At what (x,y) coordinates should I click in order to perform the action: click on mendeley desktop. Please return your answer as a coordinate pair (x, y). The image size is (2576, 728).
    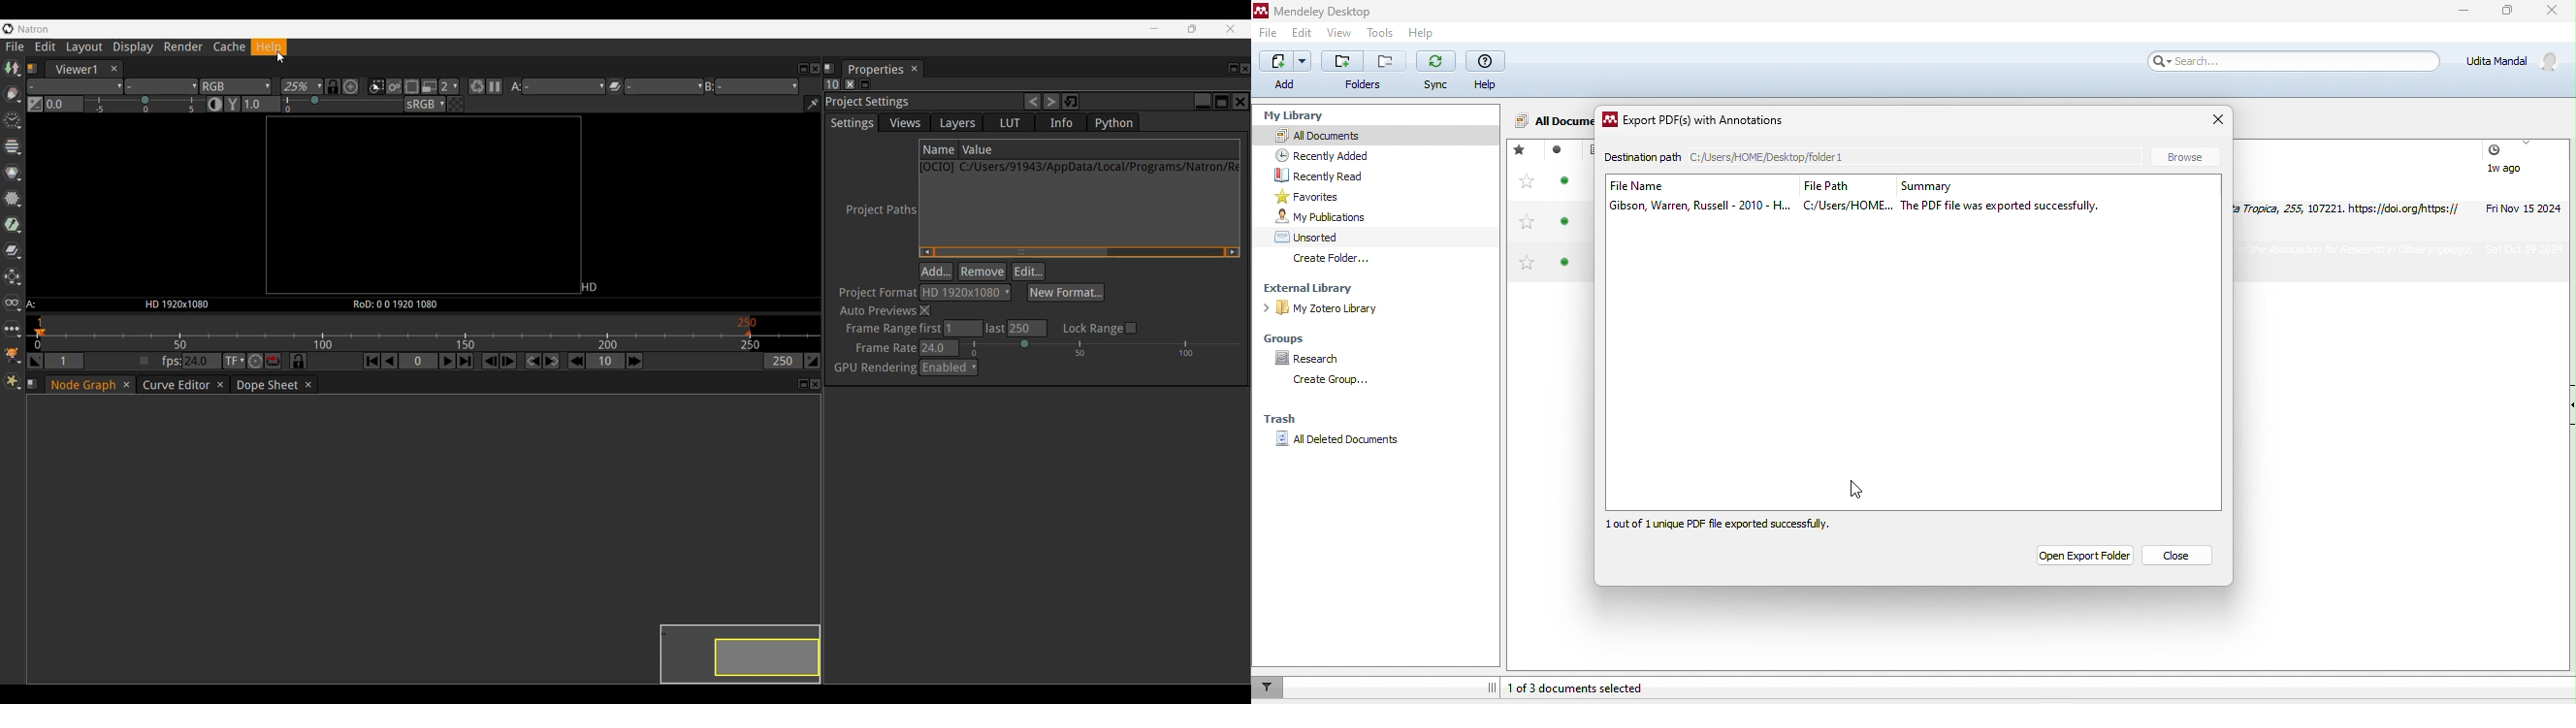
    Looking at the image, I should click on (1336, 10).